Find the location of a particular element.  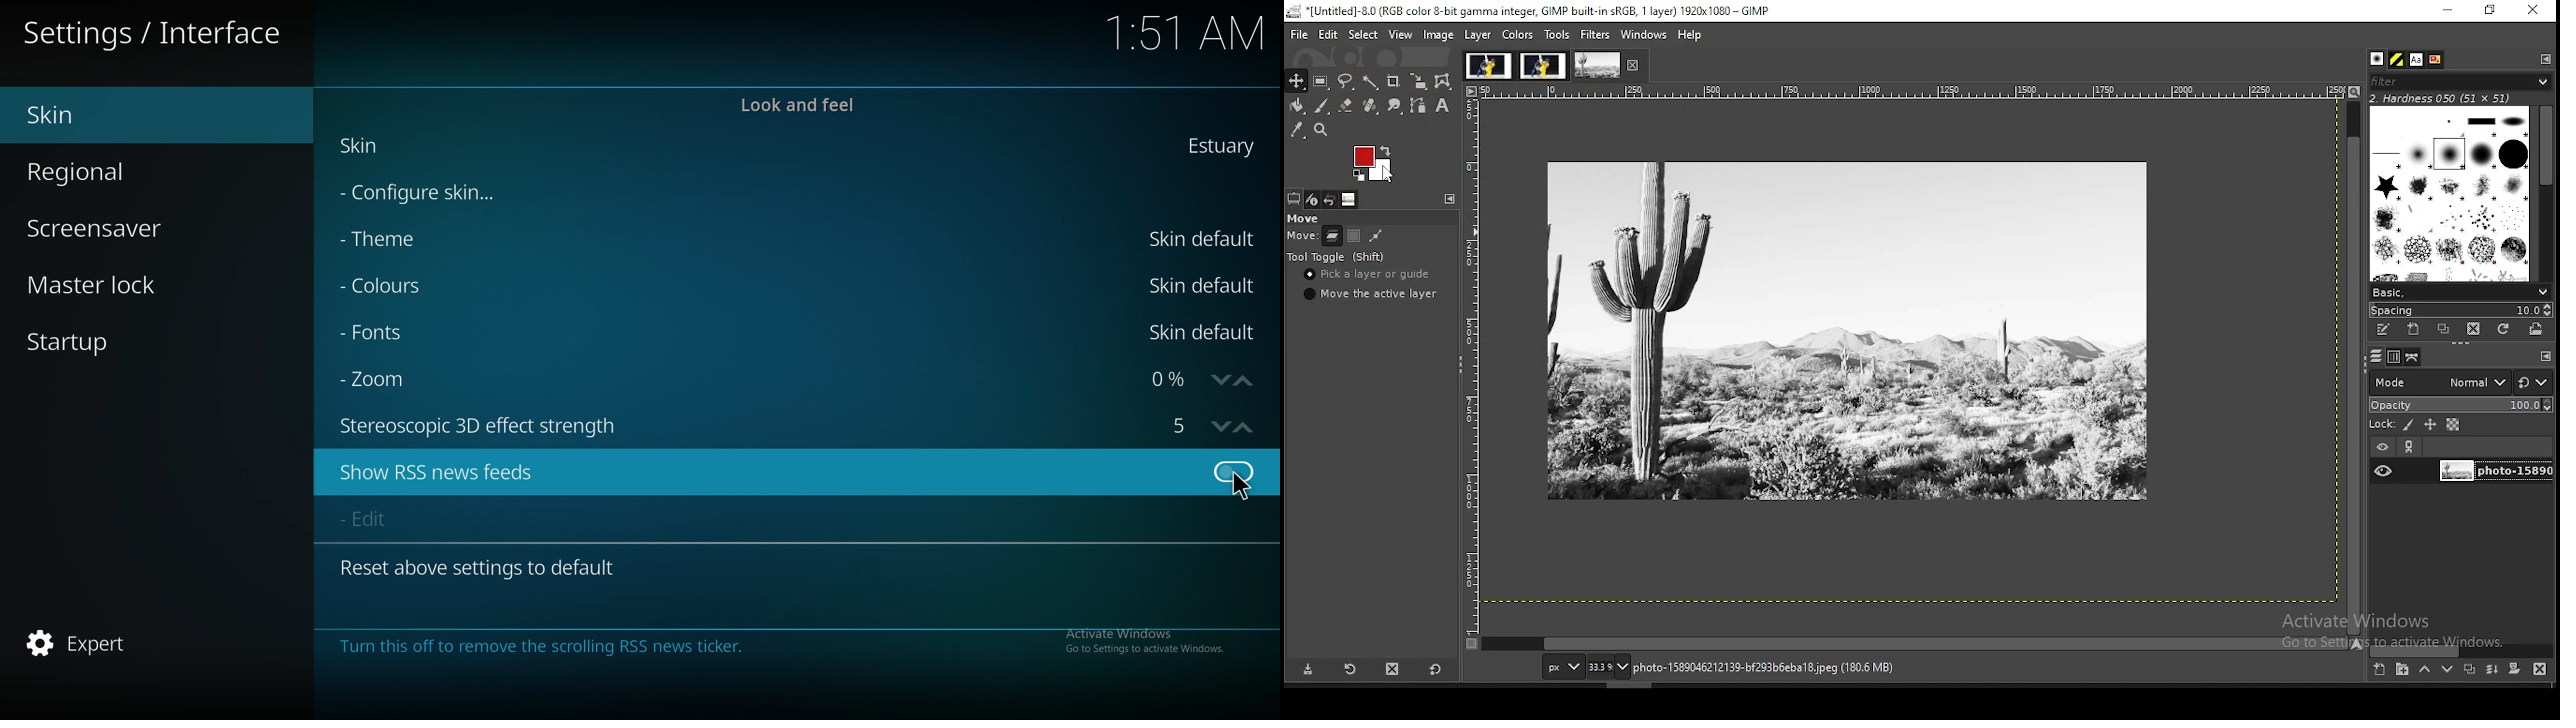

startup is located at coordinates (93, 345).